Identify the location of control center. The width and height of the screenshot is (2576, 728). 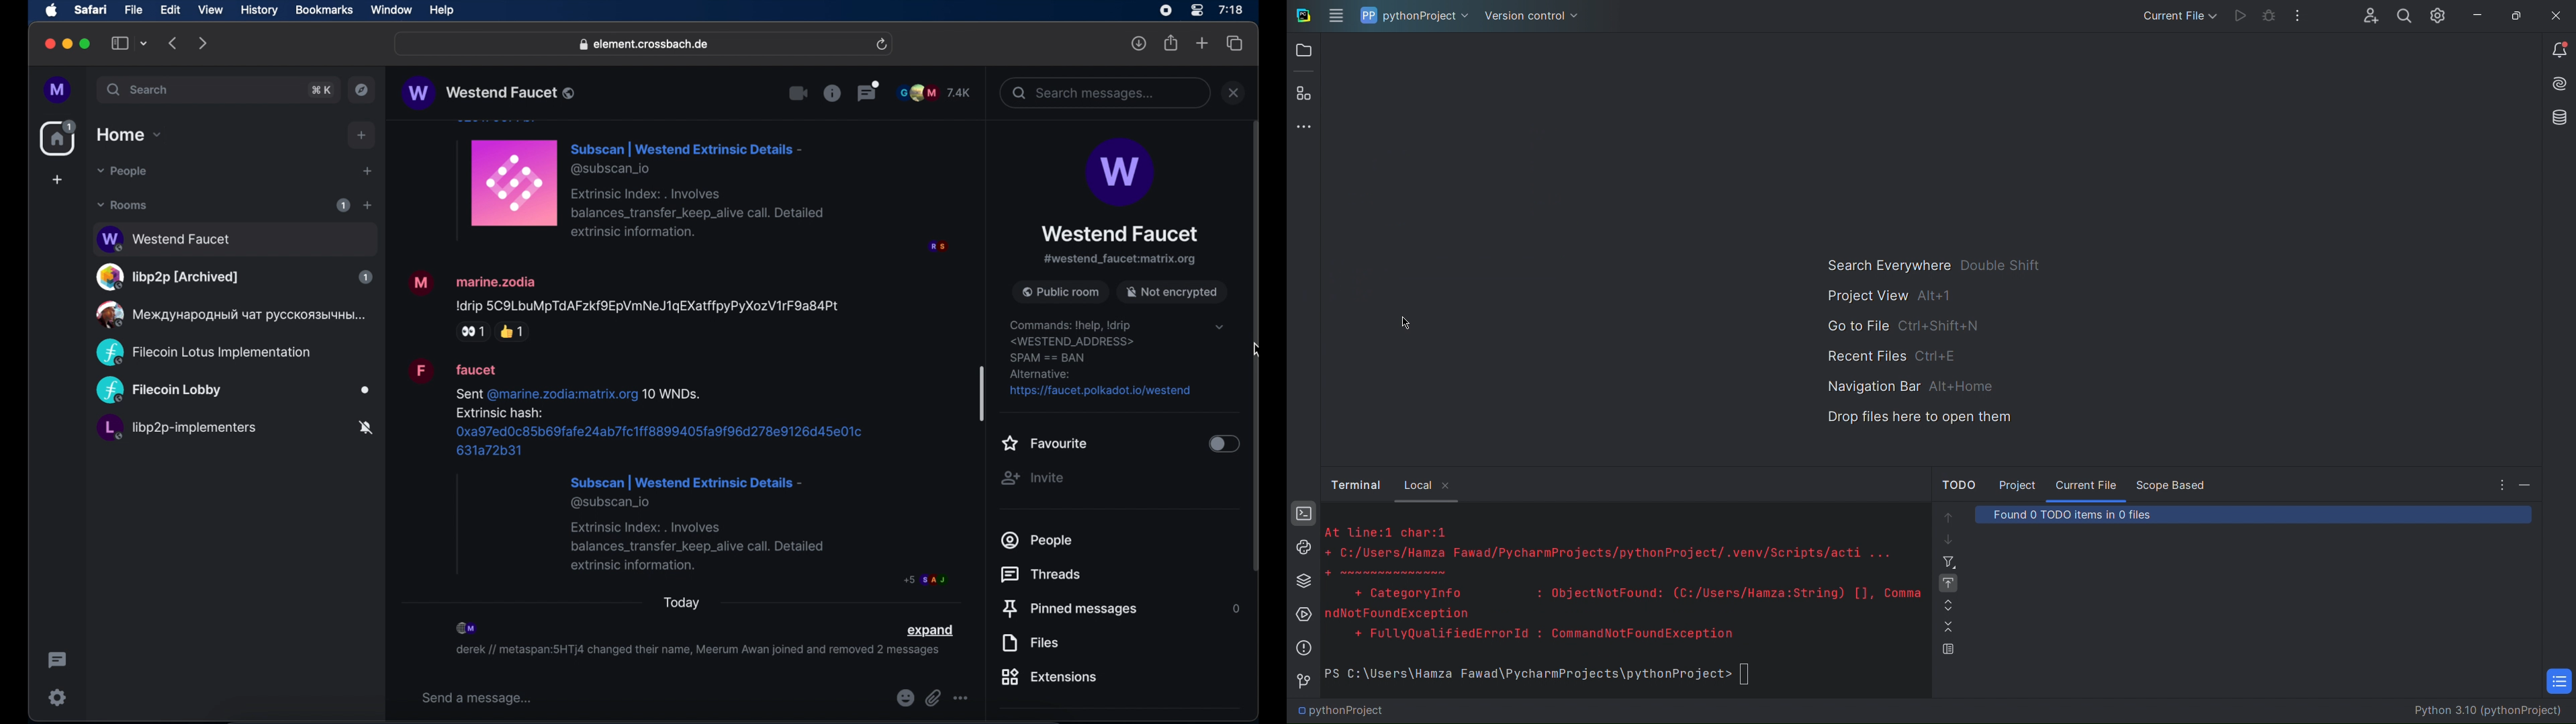
(1196, 11).